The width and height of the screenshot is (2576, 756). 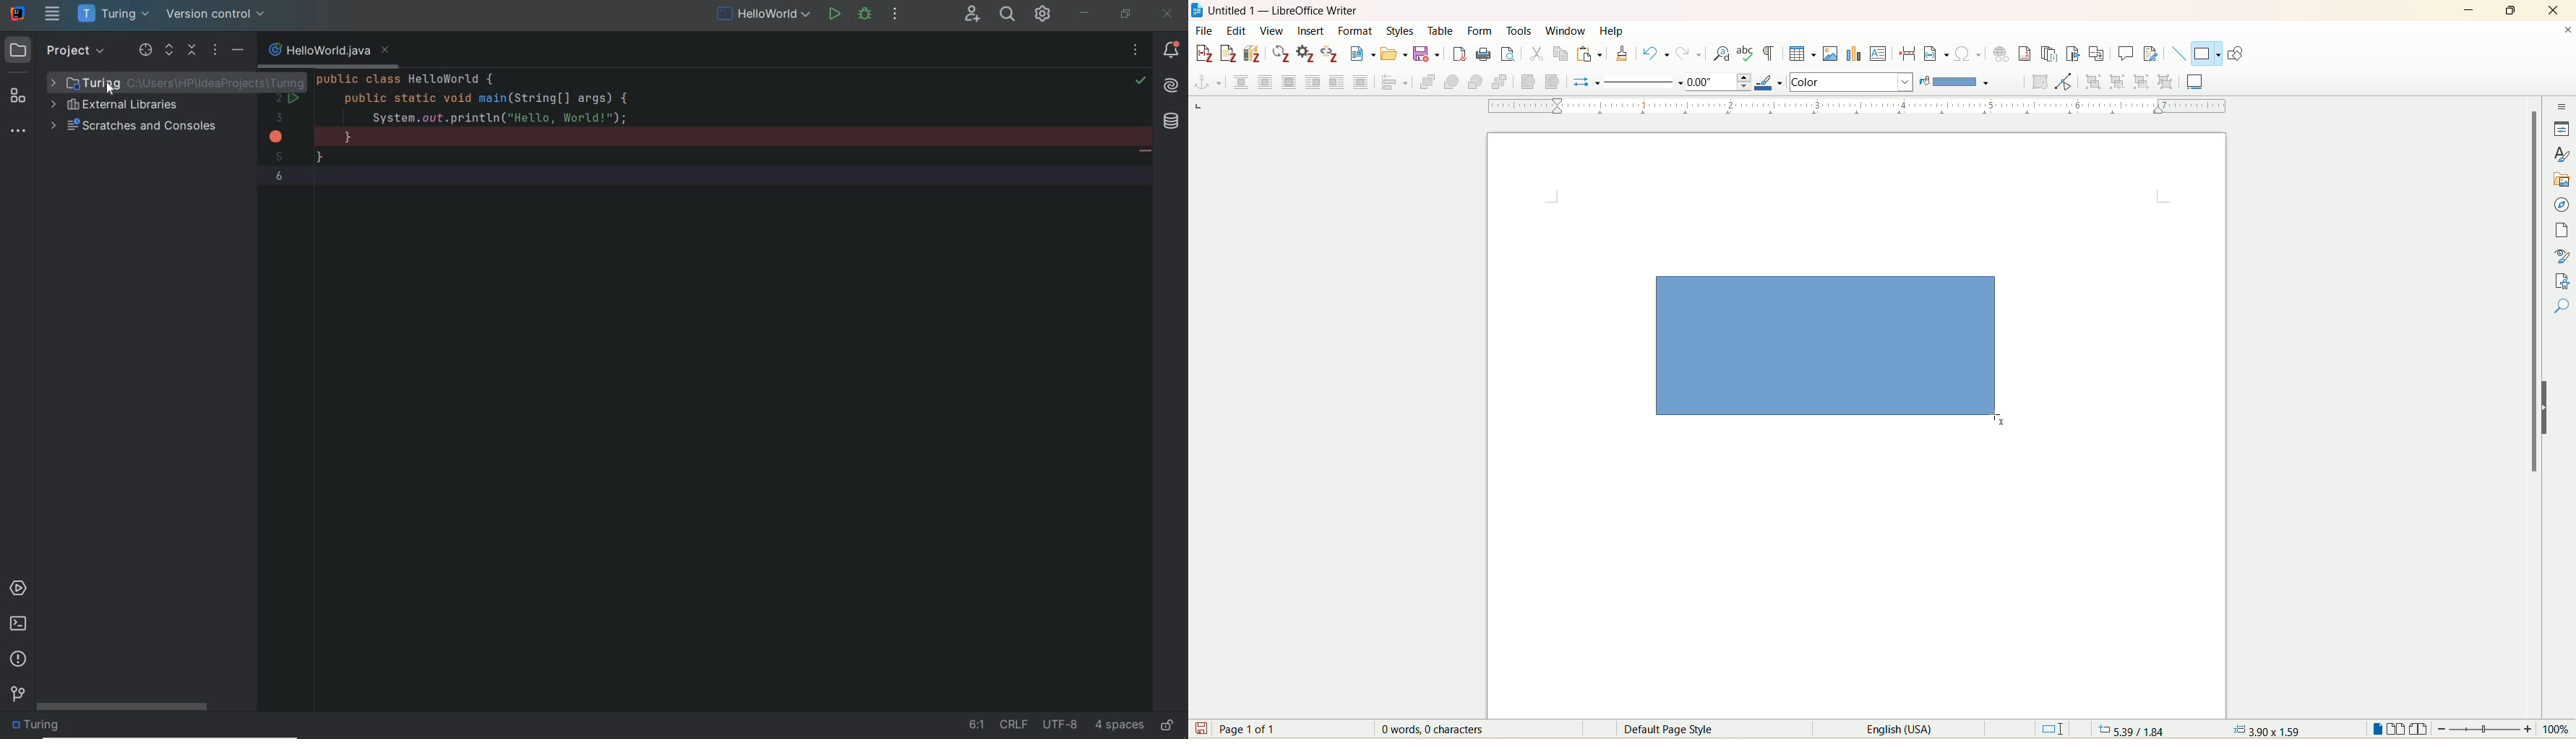 I want to click on vertical scroll bar, so click(x=2531, y=396).